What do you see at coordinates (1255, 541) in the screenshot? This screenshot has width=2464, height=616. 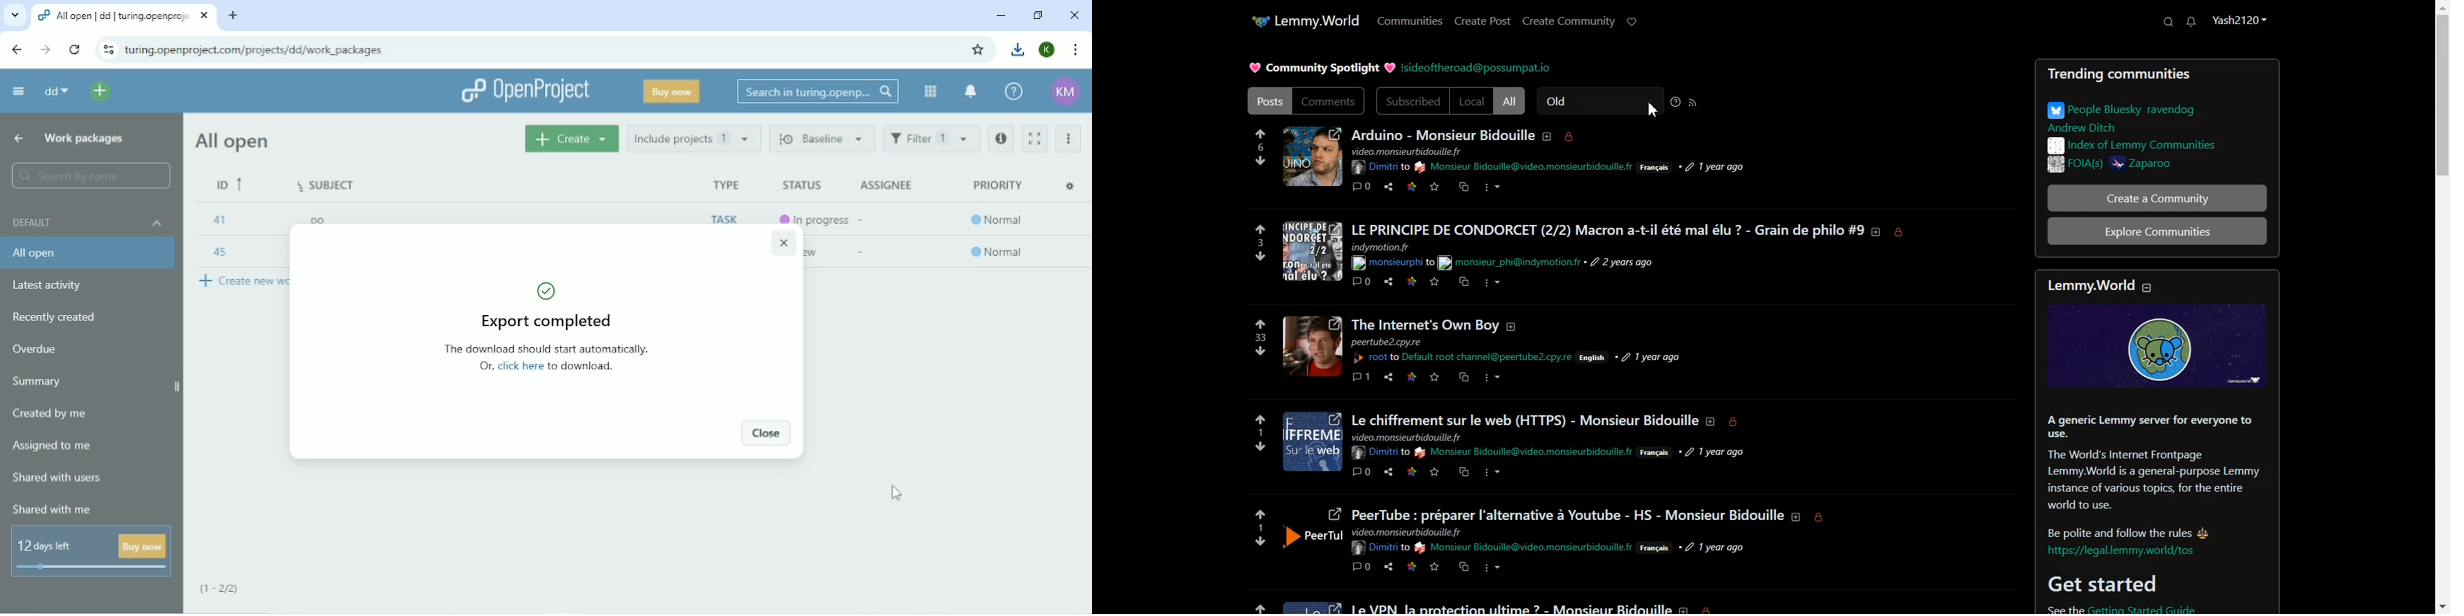 I see `downvotes` at bounding box center [1255, 541].